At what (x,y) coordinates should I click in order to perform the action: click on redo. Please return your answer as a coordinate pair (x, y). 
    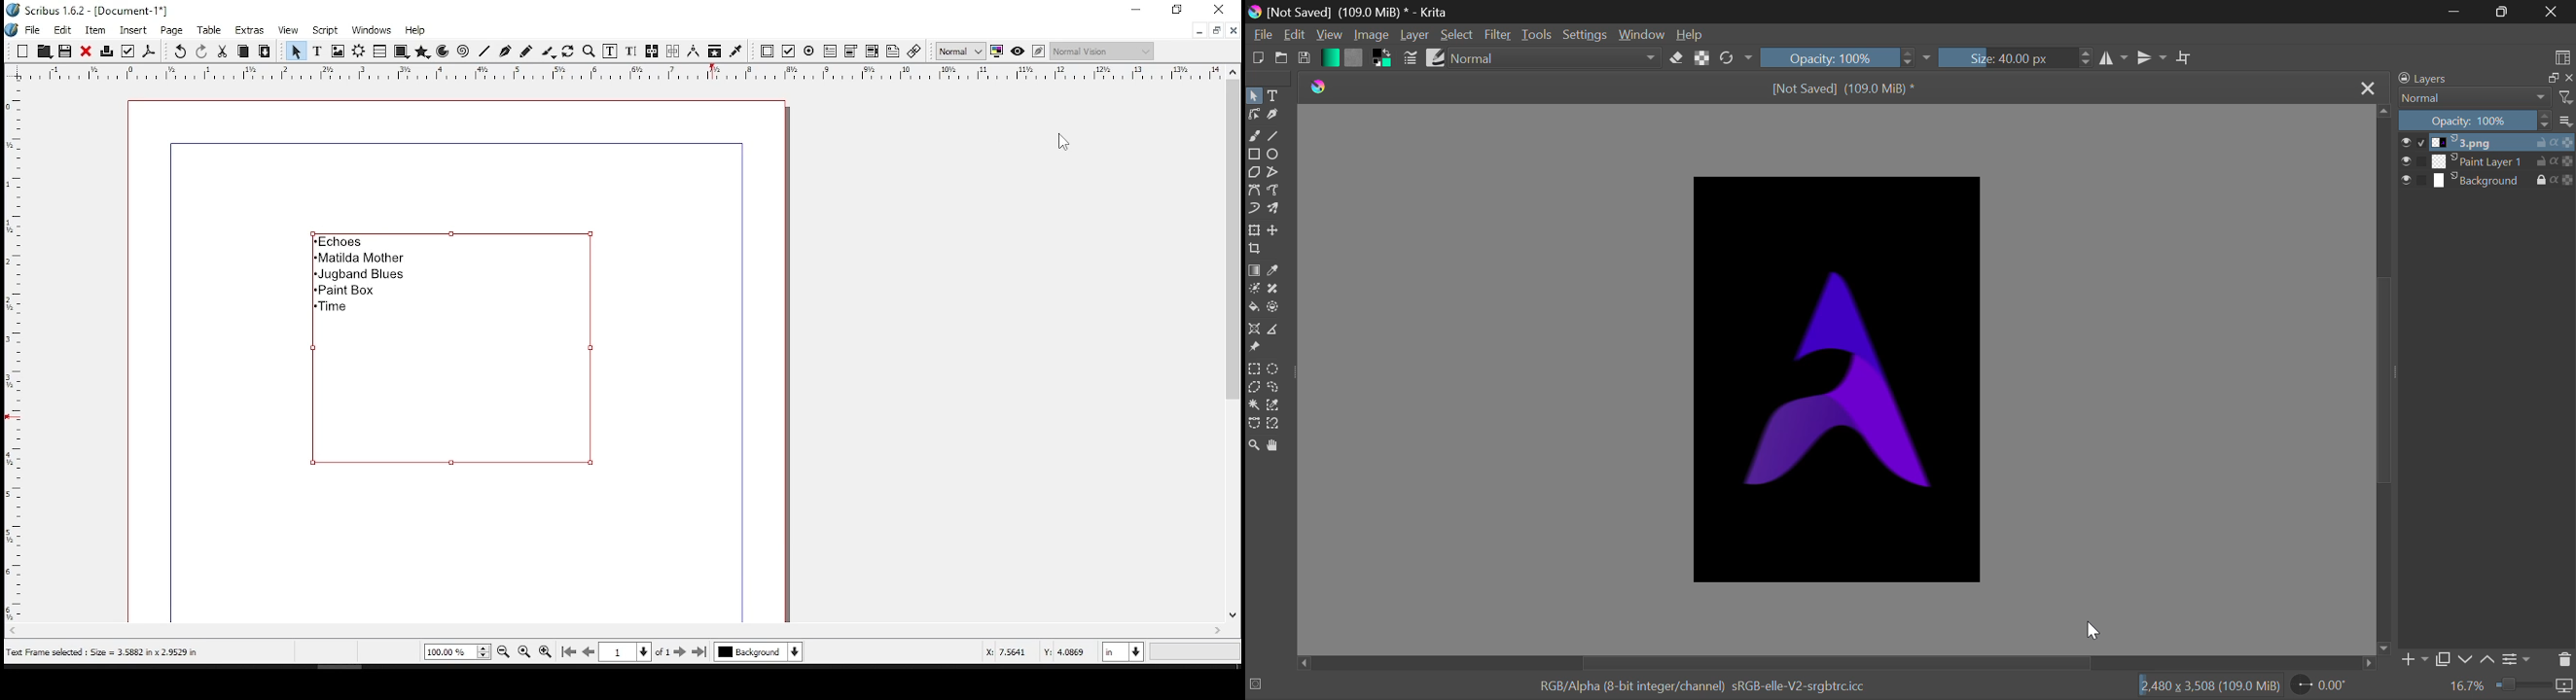
    Looking at the image, I should click on (202, 51).